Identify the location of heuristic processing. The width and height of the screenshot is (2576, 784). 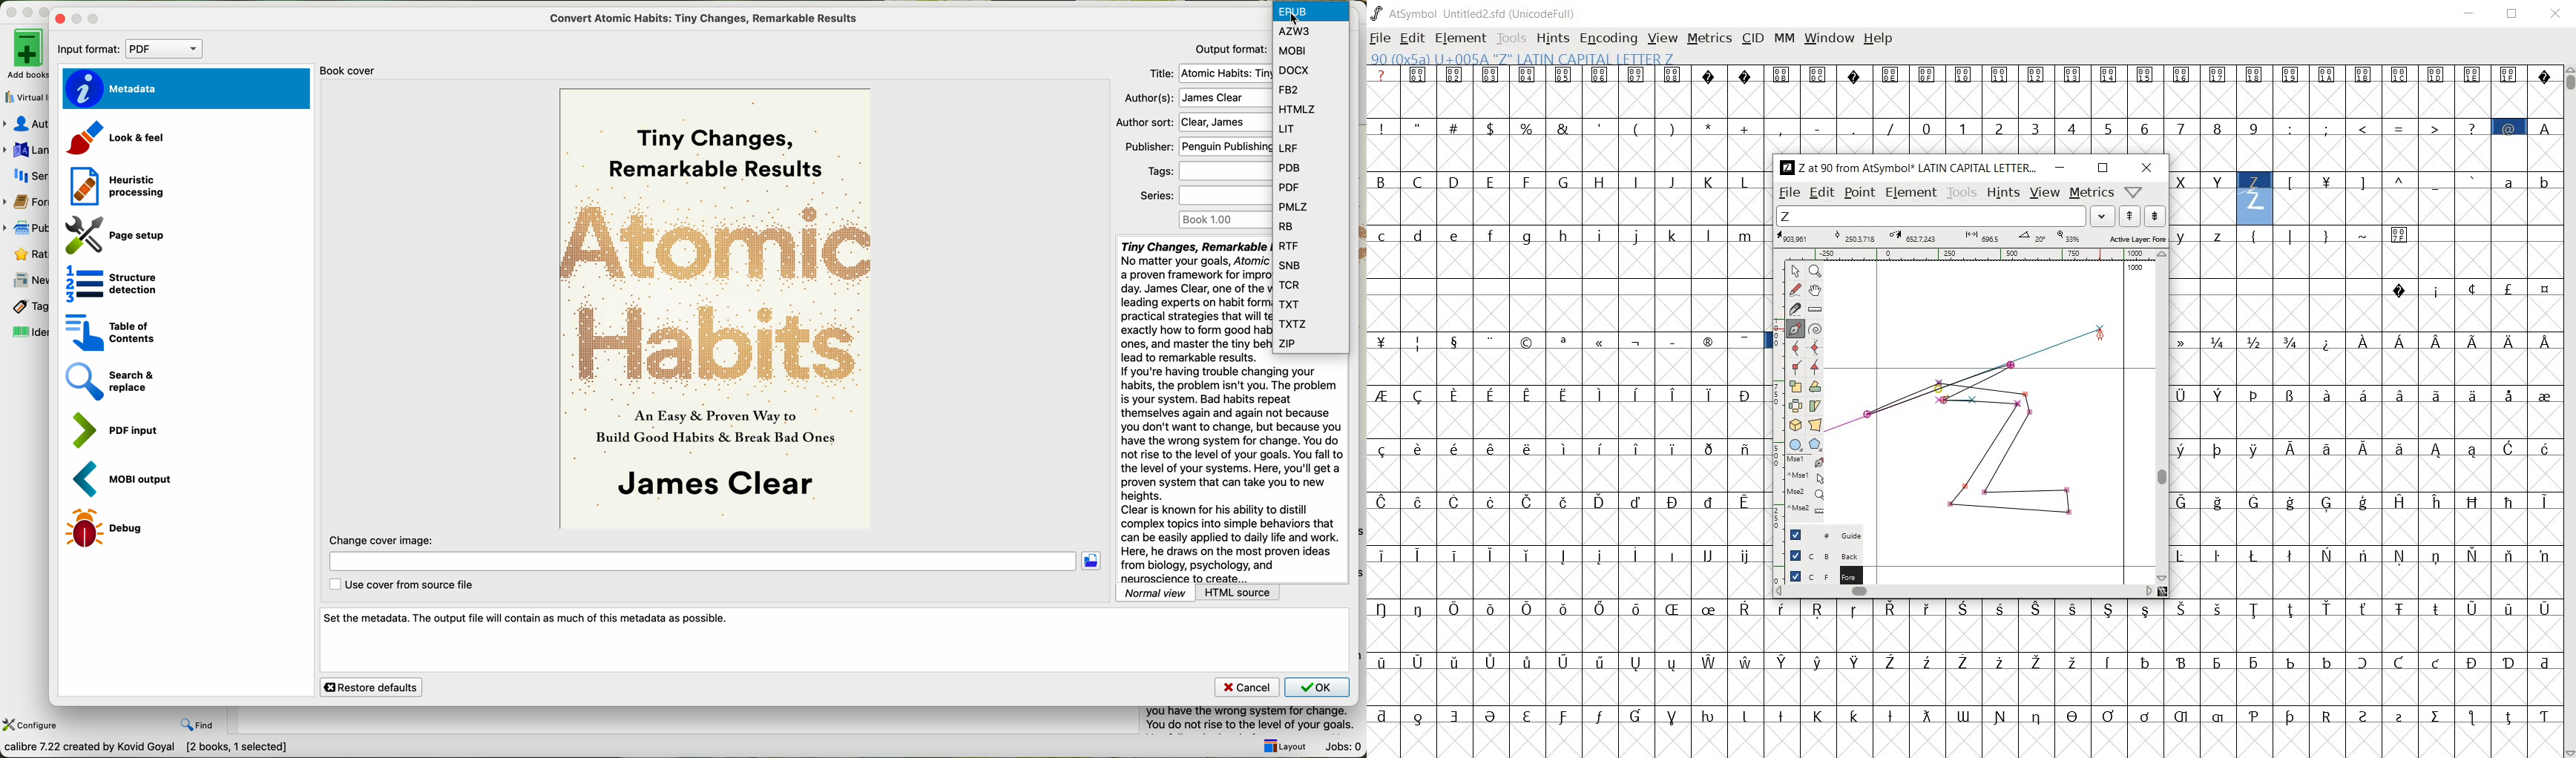
(113, 184).